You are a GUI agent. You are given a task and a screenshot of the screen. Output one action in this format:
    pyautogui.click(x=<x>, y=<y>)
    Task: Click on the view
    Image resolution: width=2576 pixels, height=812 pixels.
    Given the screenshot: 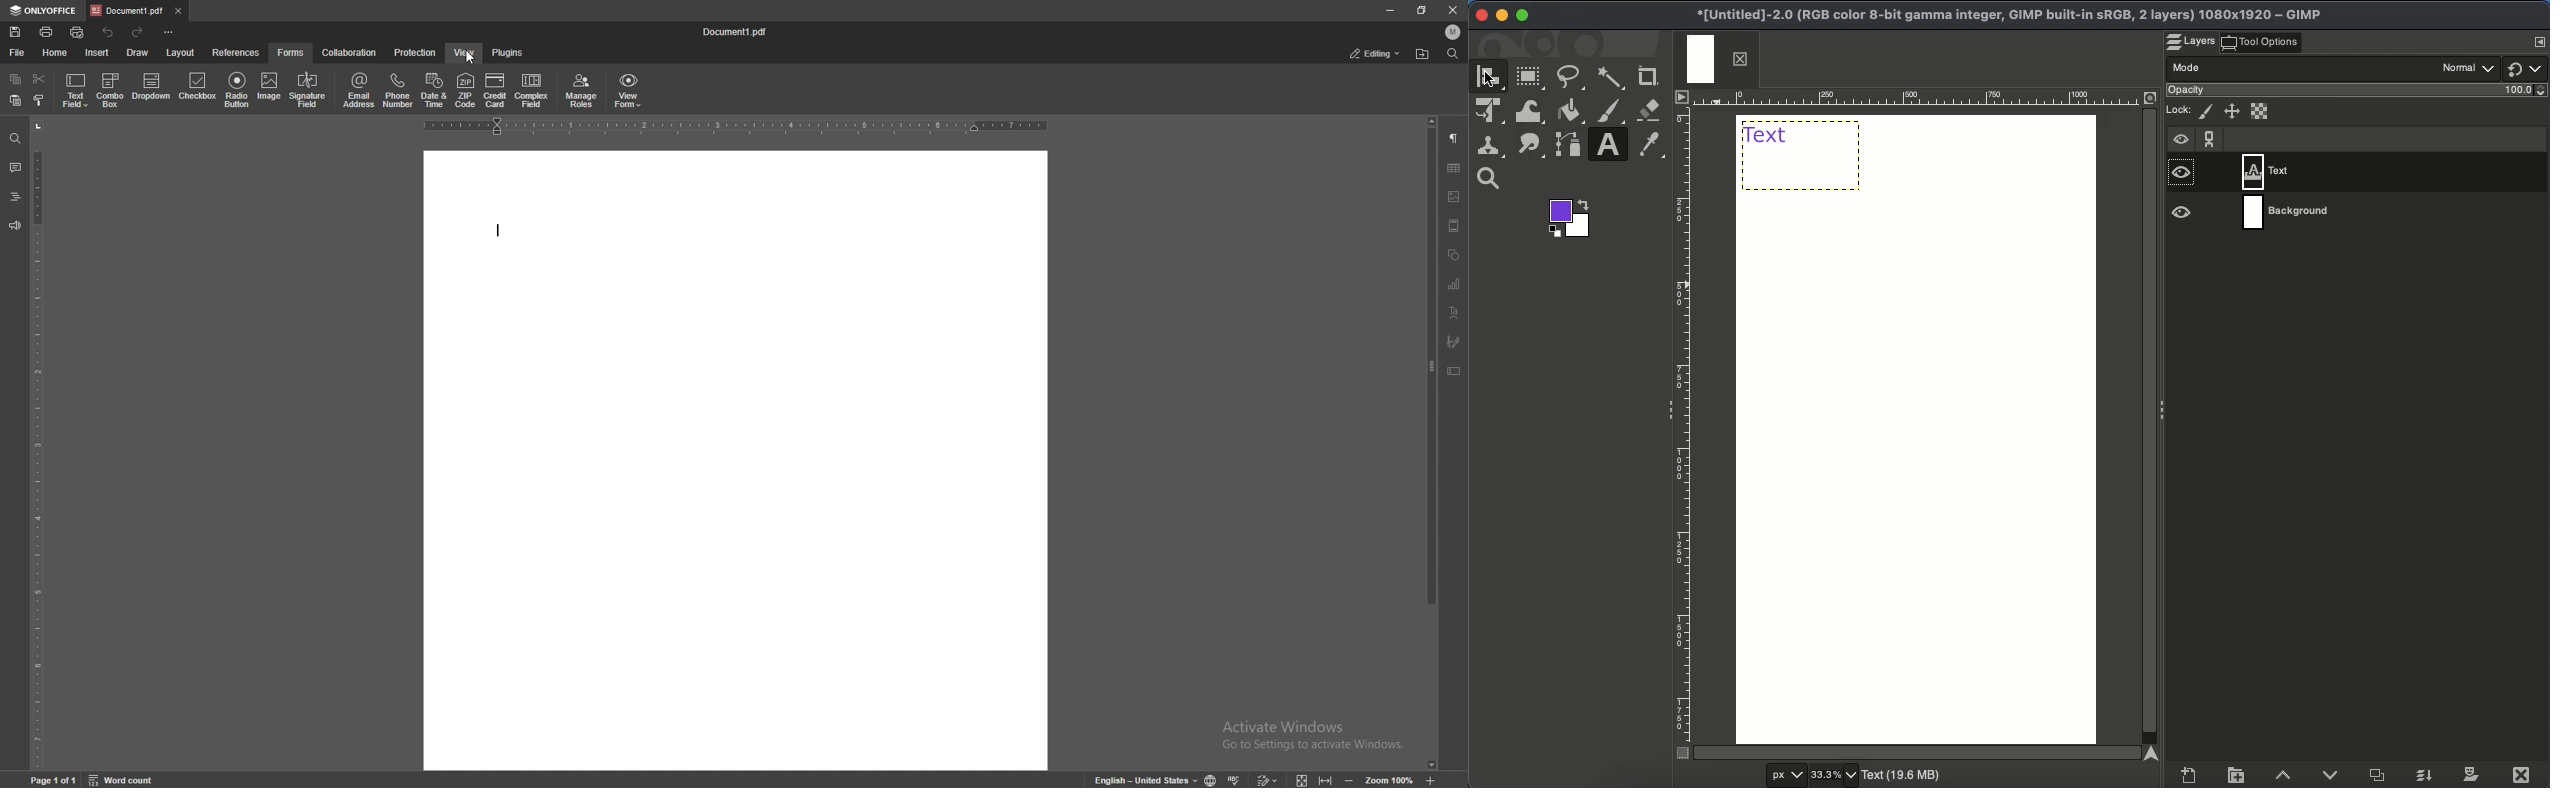 What is the action you would take?
    pyautogui.click(x=463, y=54)
    